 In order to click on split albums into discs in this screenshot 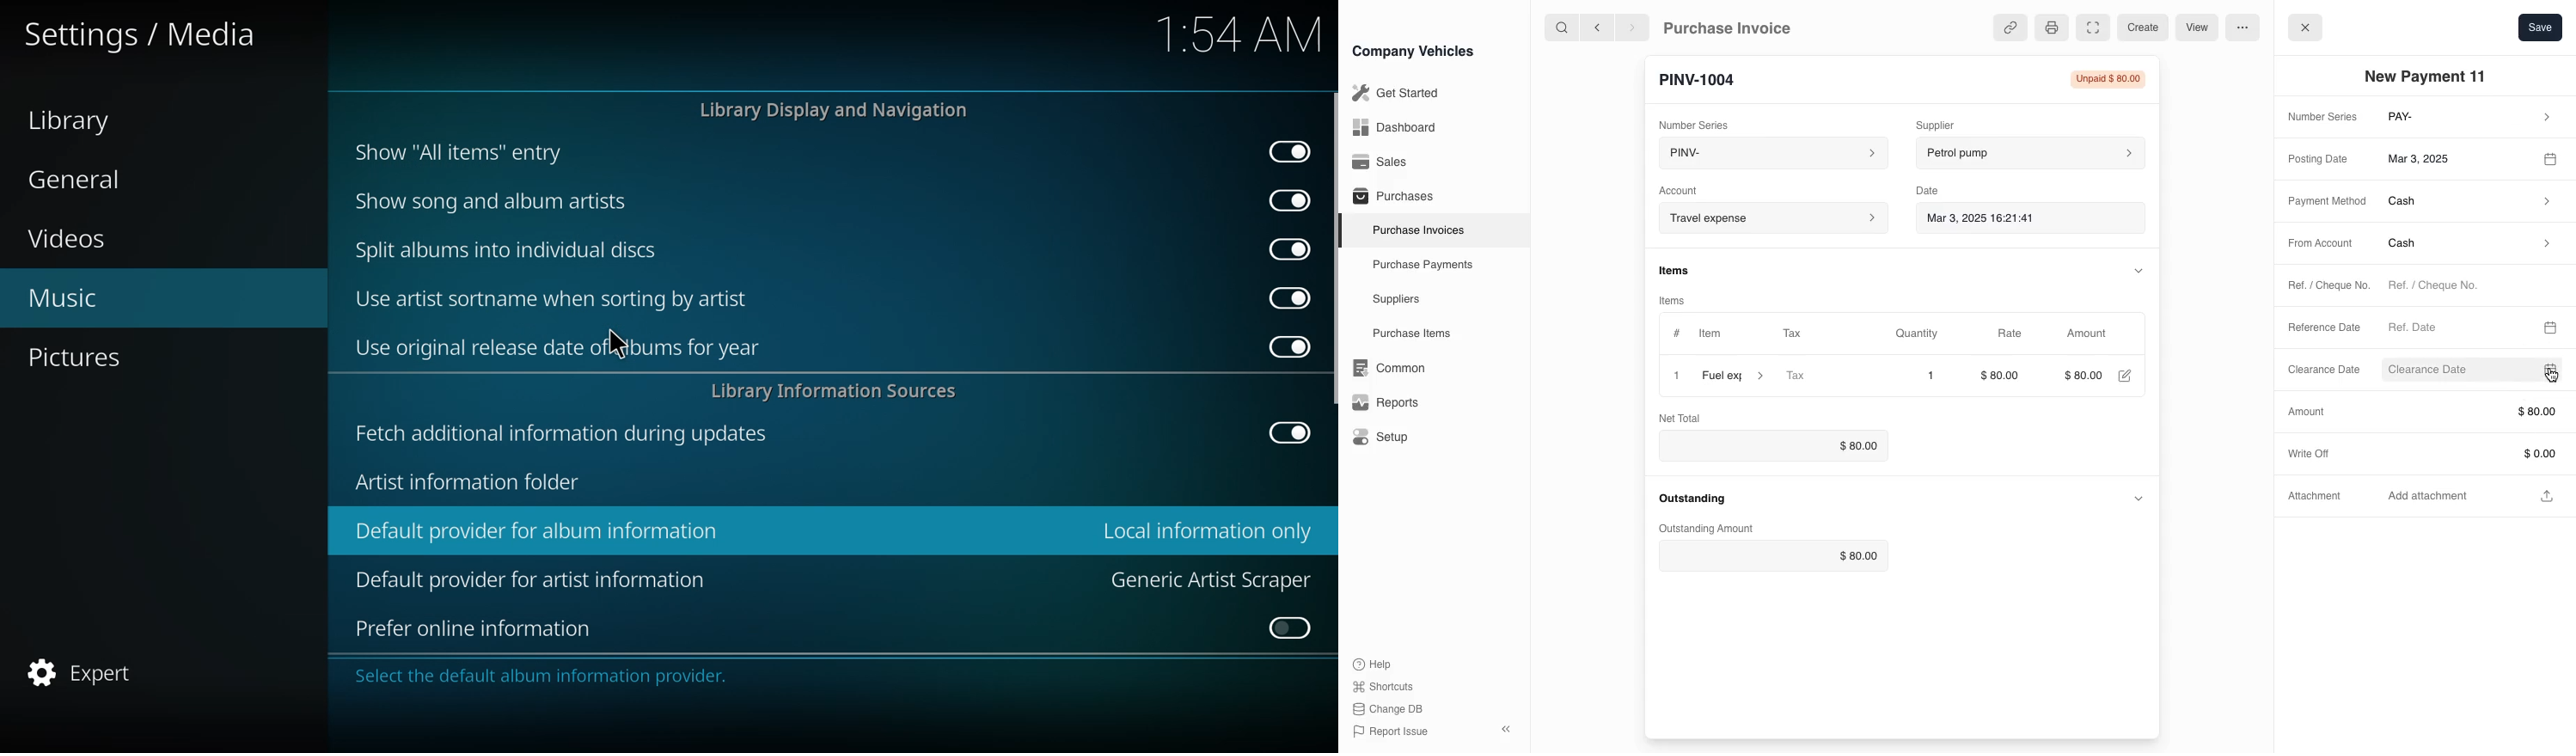, I will do `click(512, 250)`.